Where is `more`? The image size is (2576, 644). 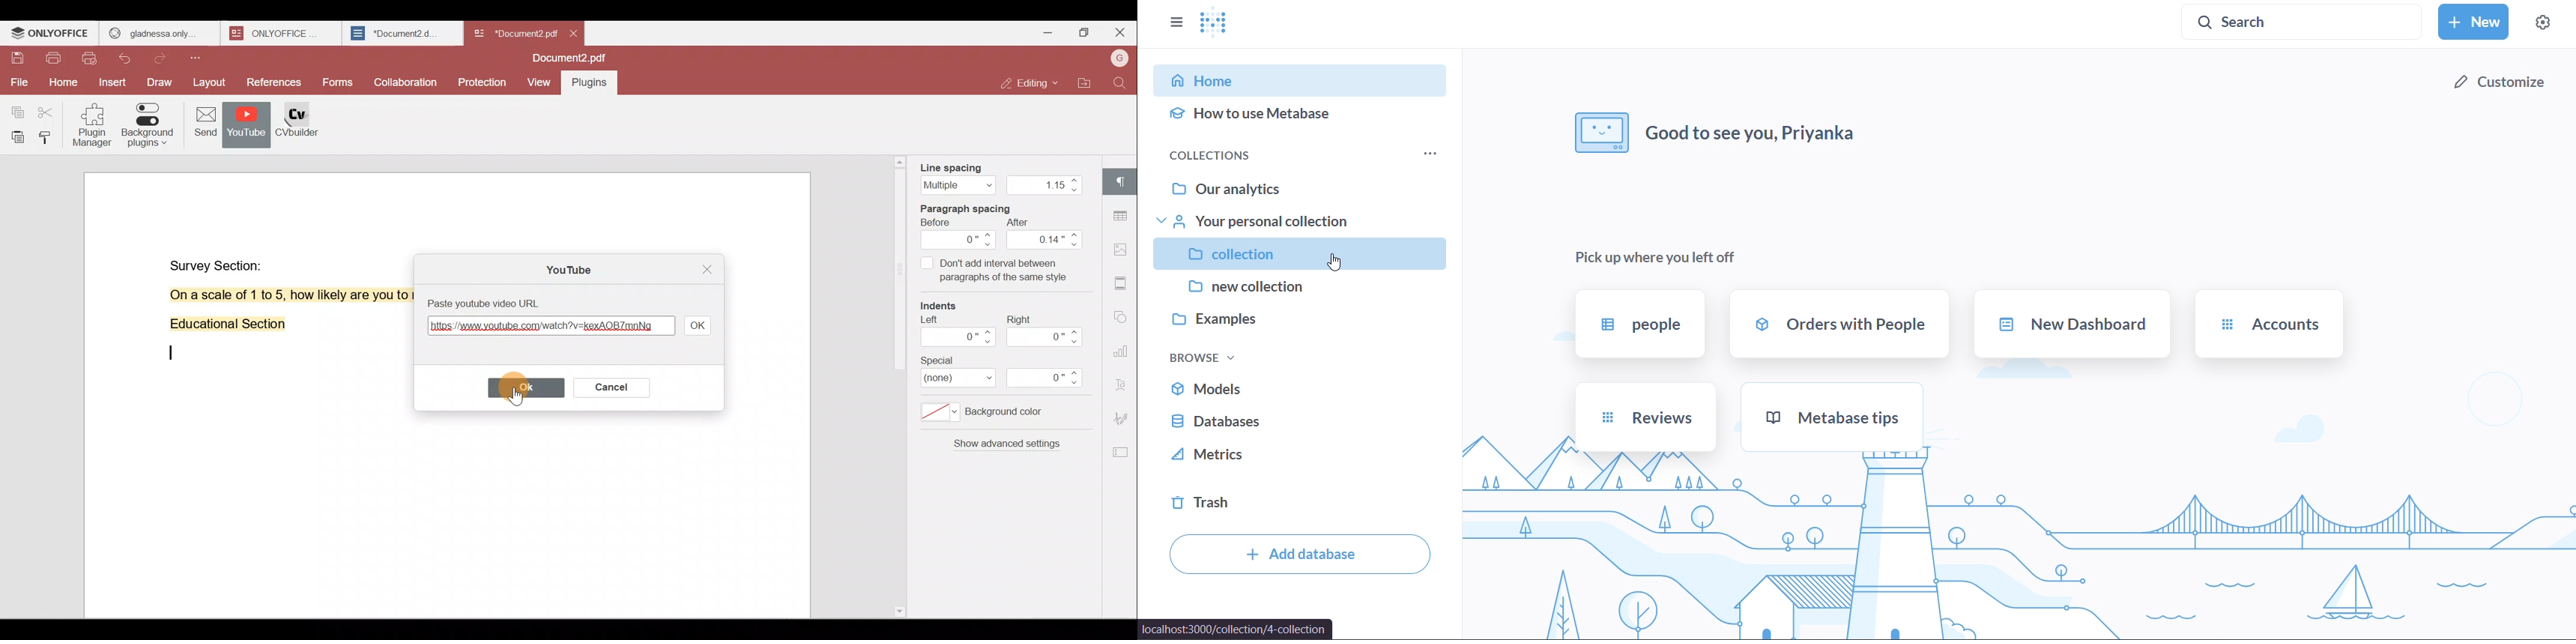
more is located at coordinates (1428, 155).